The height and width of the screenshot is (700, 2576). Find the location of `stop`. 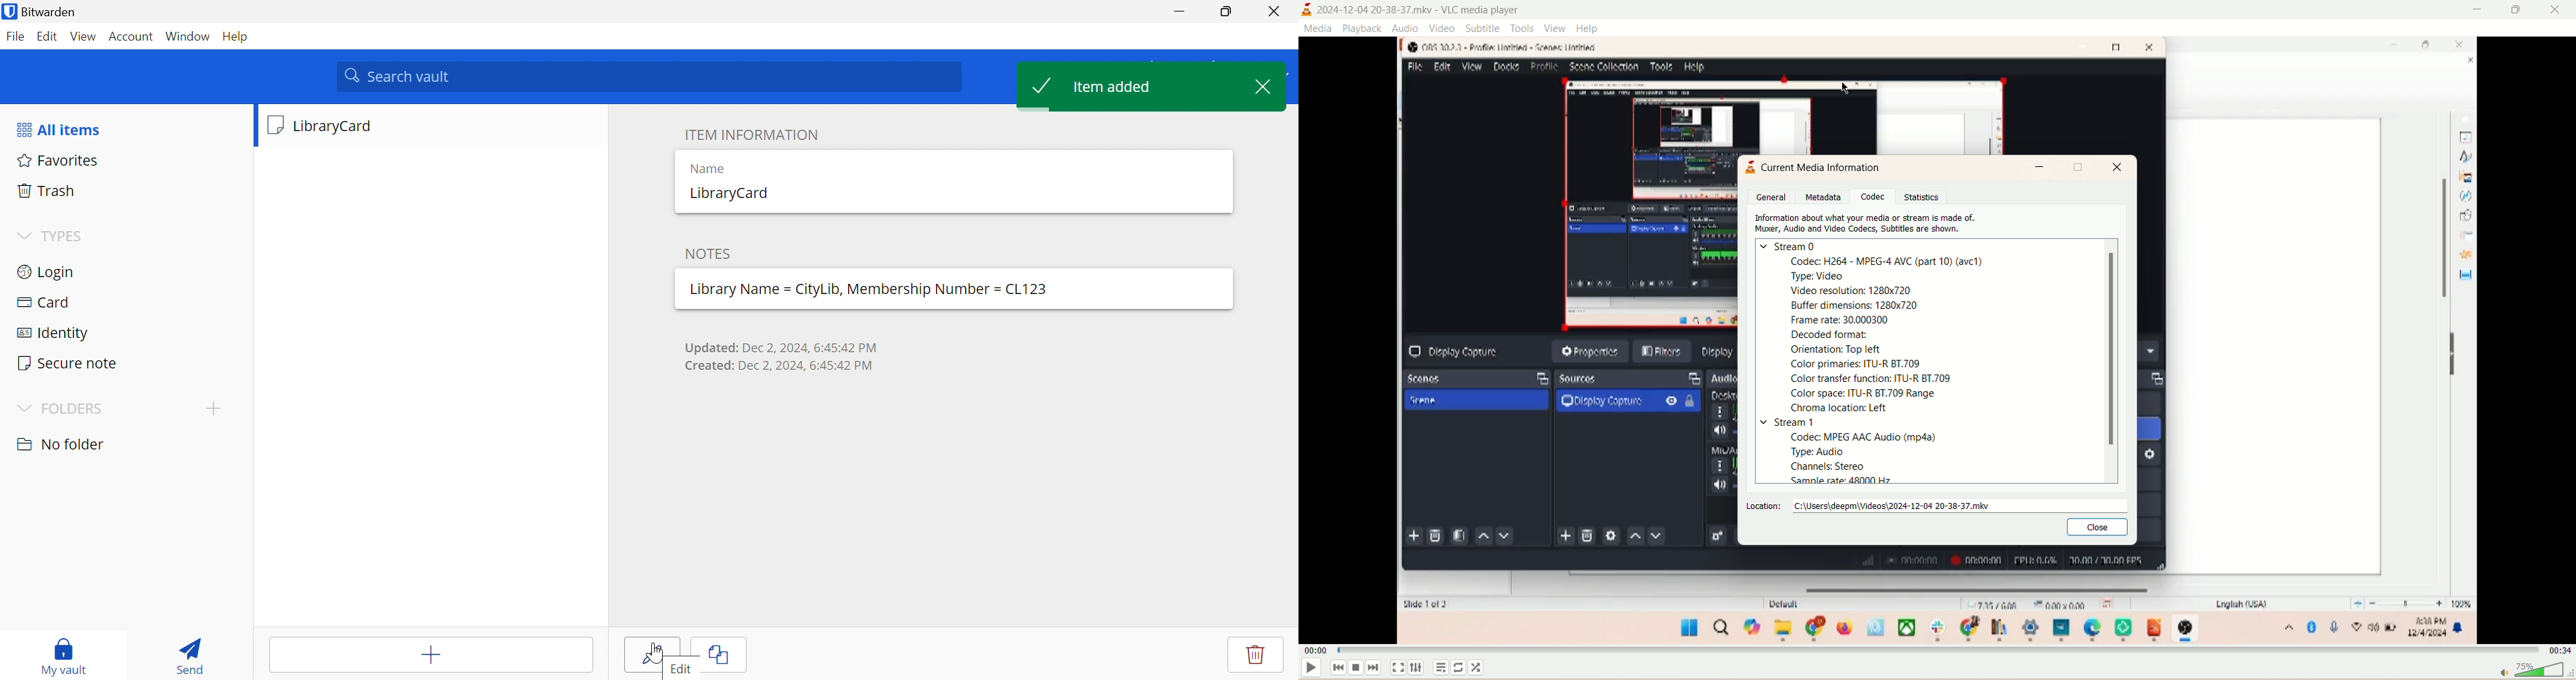

stop is located at coordinates (1359, 669).